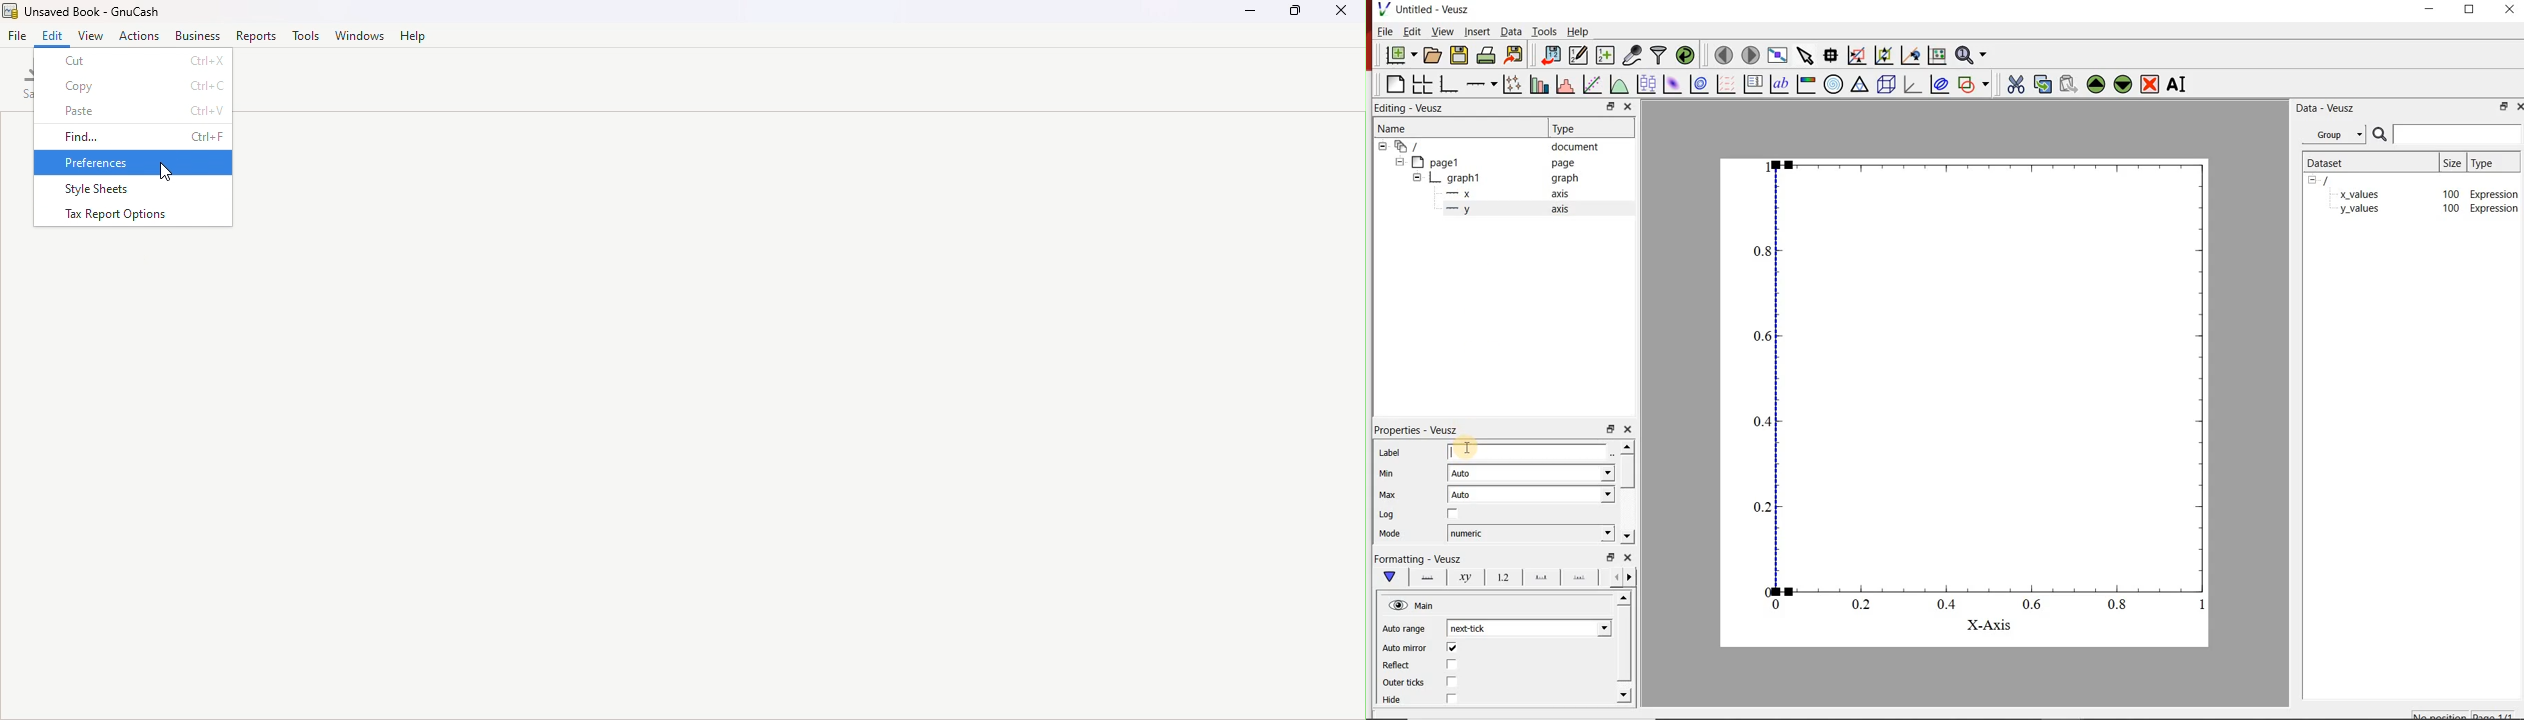 Image resolution: width=2548 pixels, height=728 pixels. Describe the element at coordinates (1486, 55) in the screenshot. I see `print the documents` at that location.